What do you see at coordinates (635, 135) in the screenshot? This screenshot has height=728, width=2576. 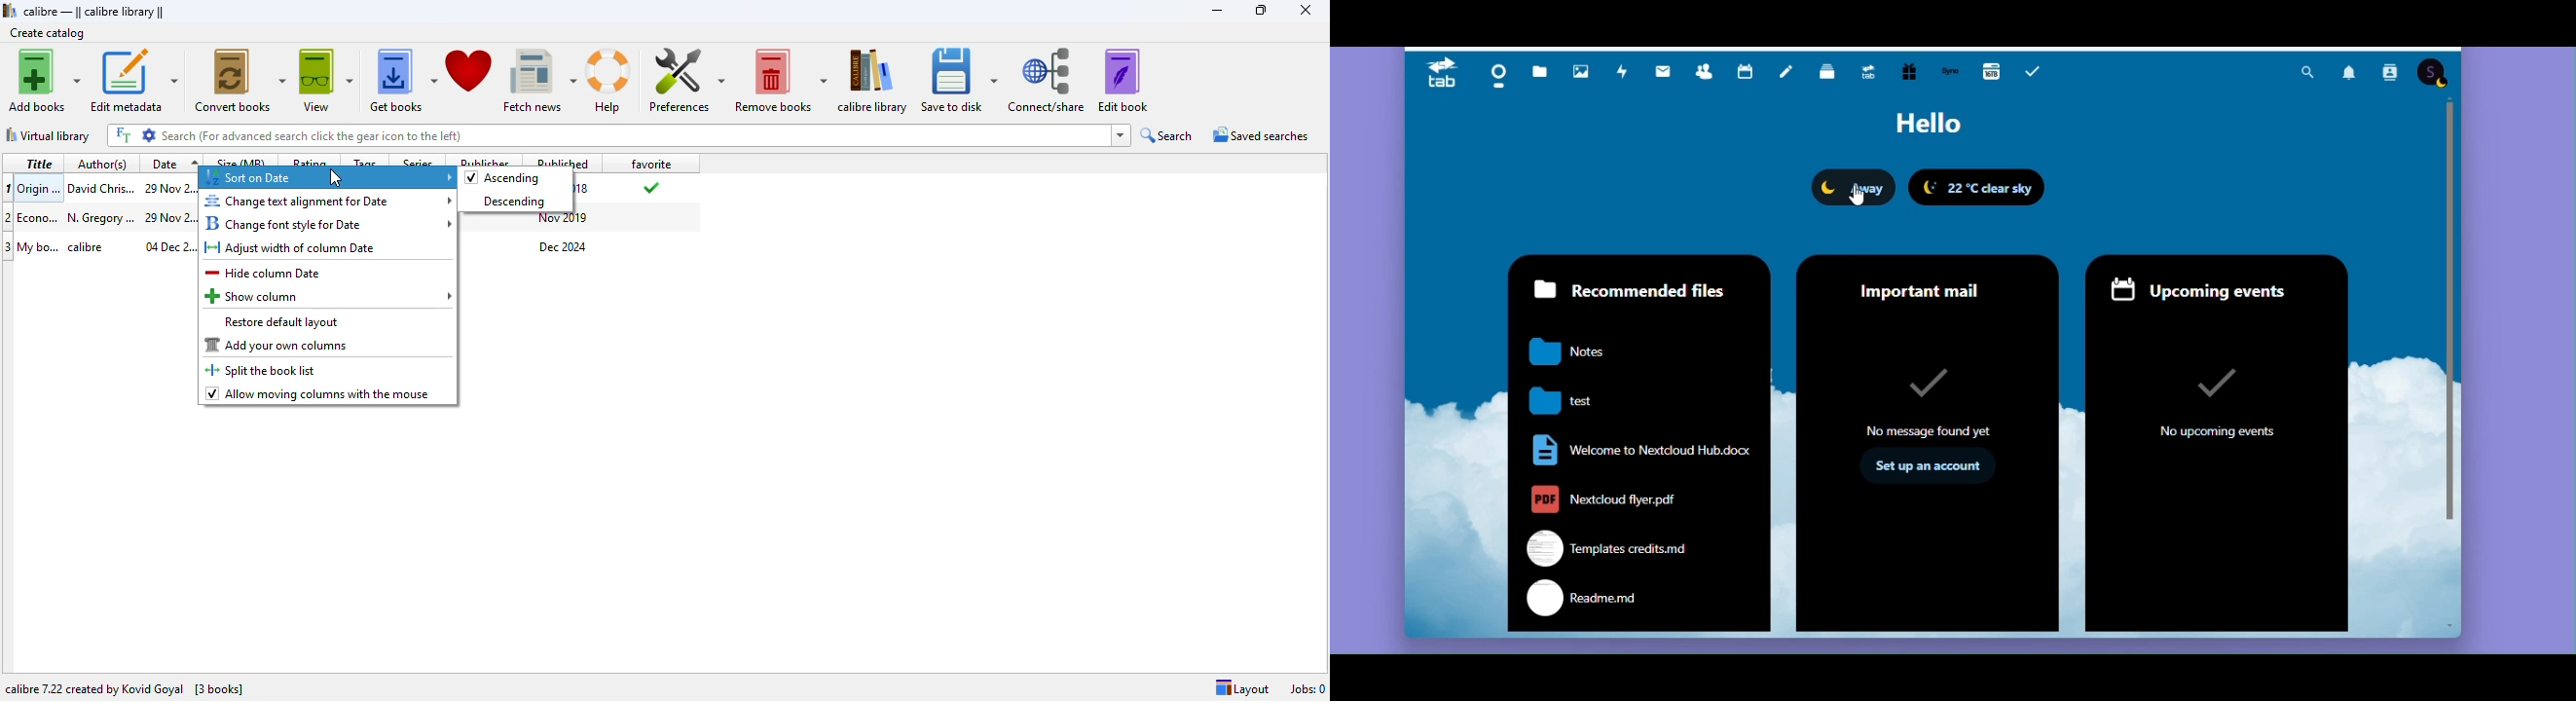 I see `search` at bounding box center [635, 135].